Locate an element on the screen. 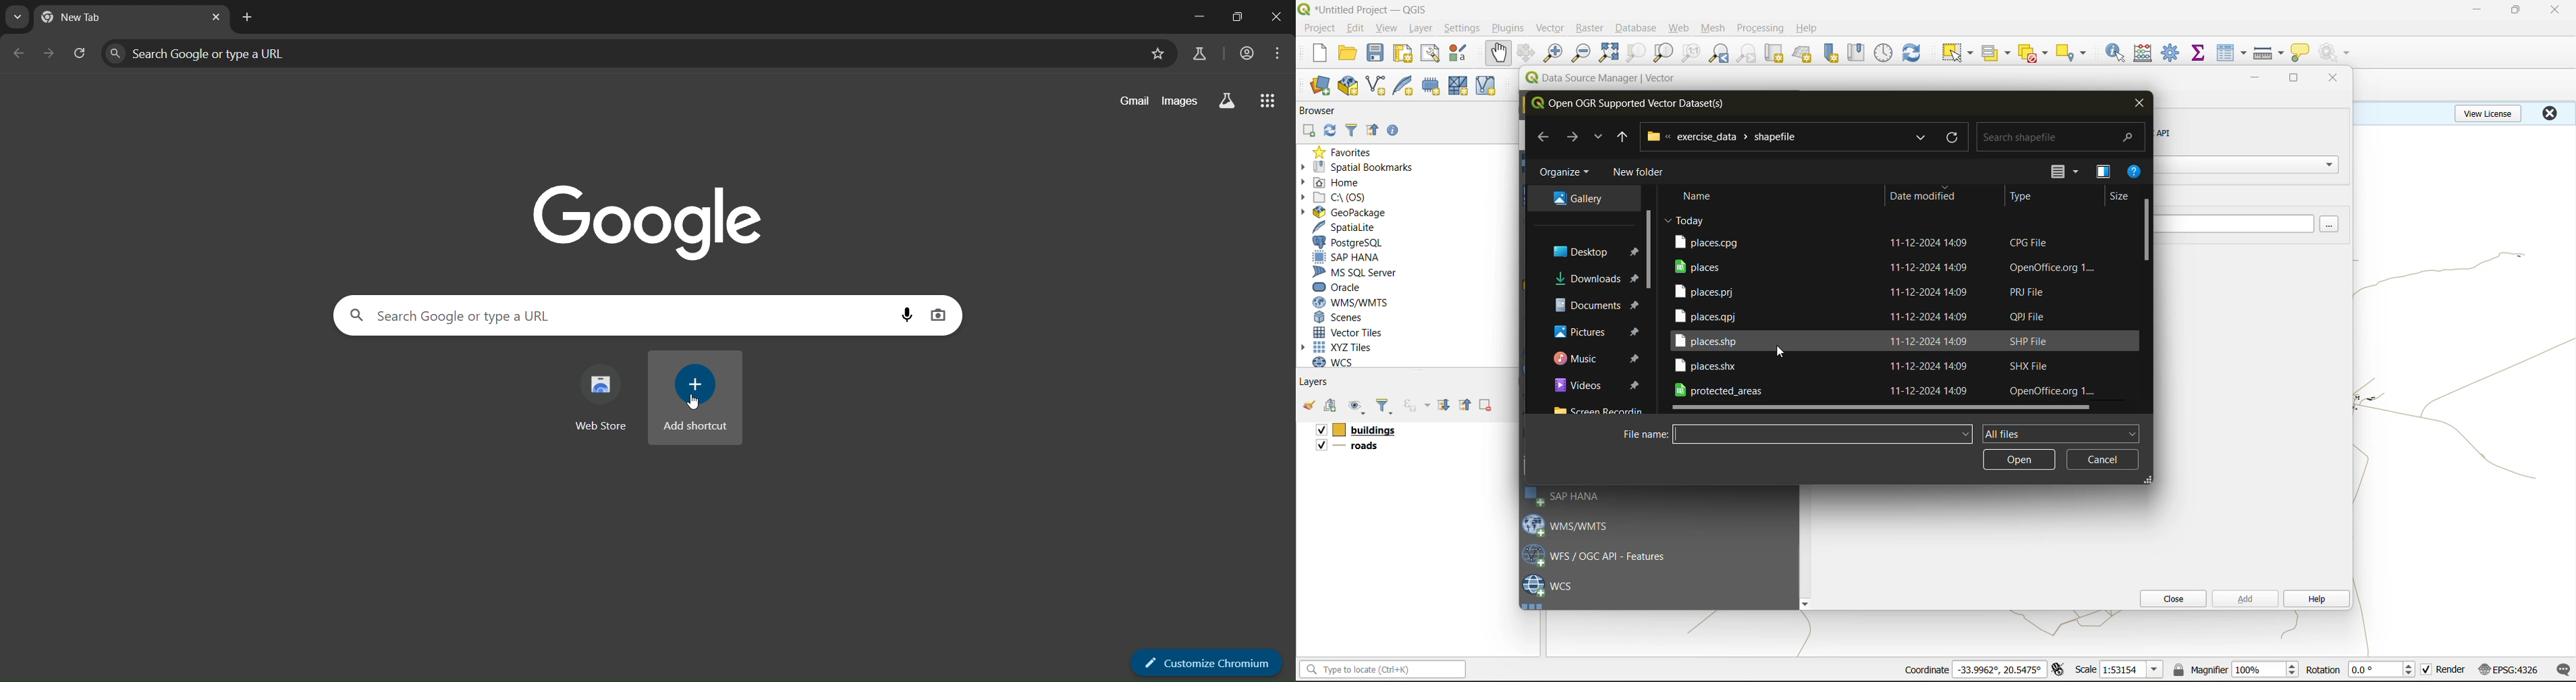  web store is located at coordinates (604, 396).